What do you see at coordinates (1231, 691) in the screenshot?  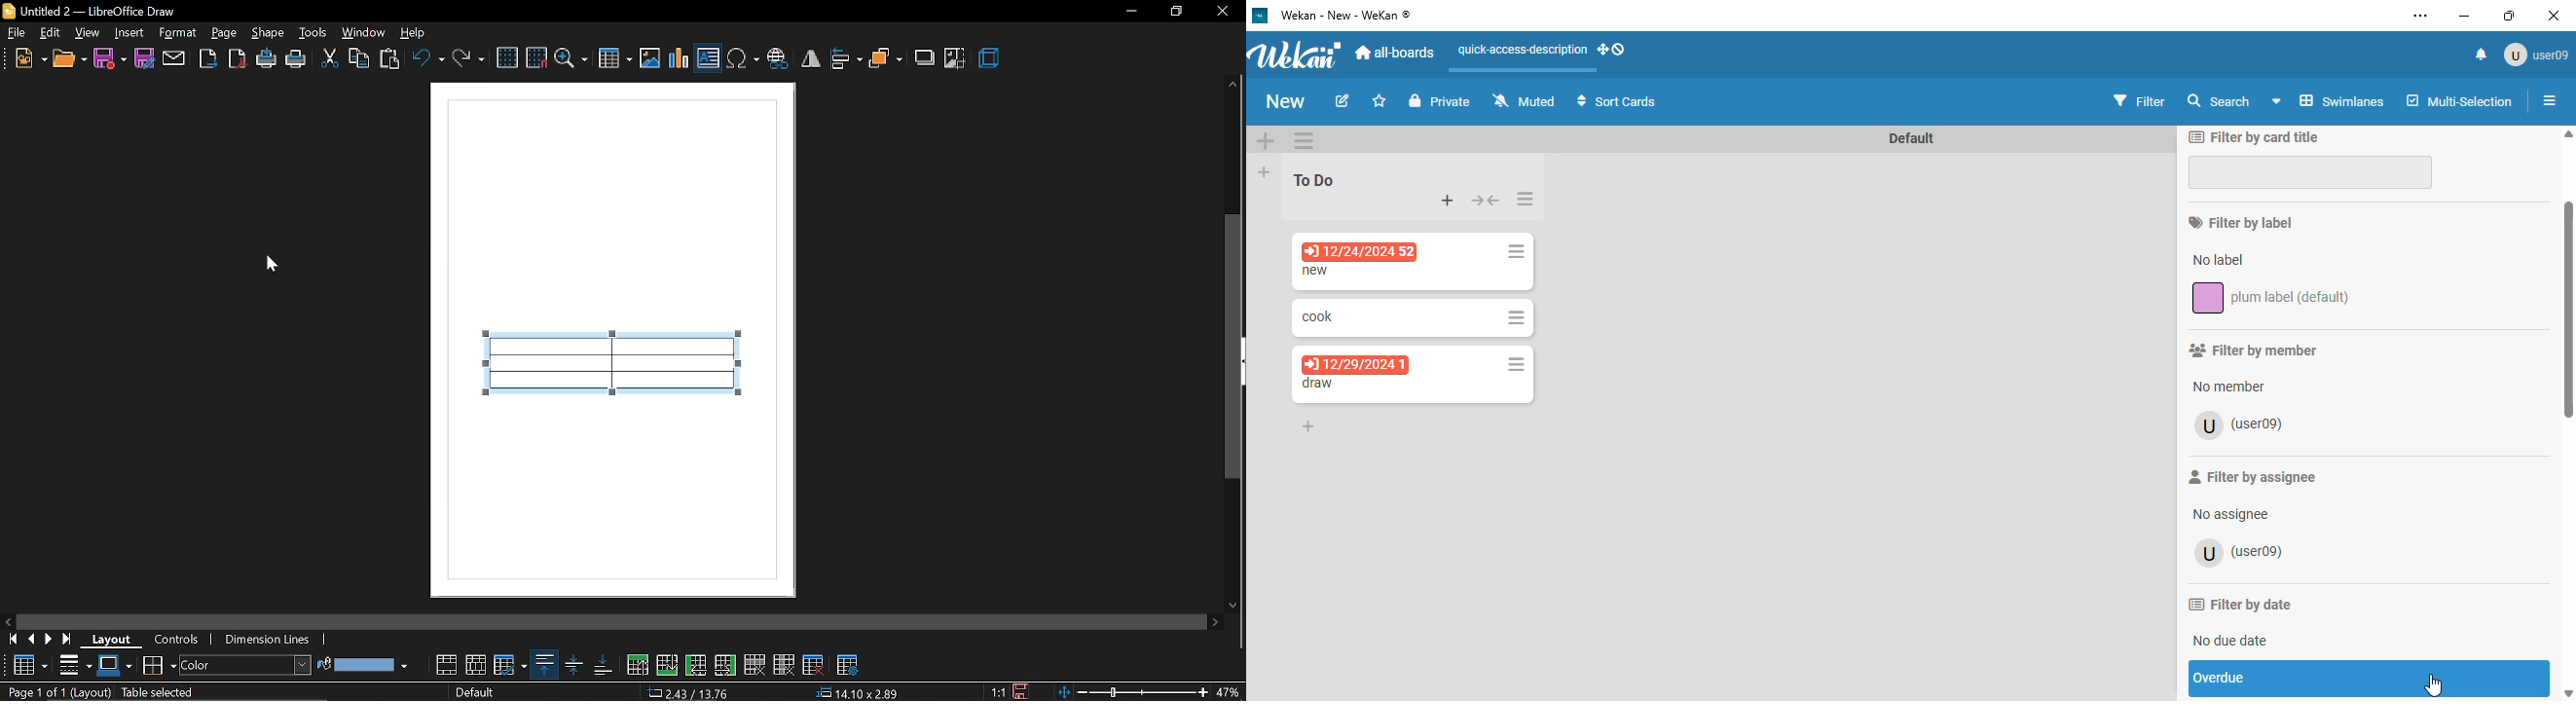 I see `47%` at bounding box center [1231, 691].